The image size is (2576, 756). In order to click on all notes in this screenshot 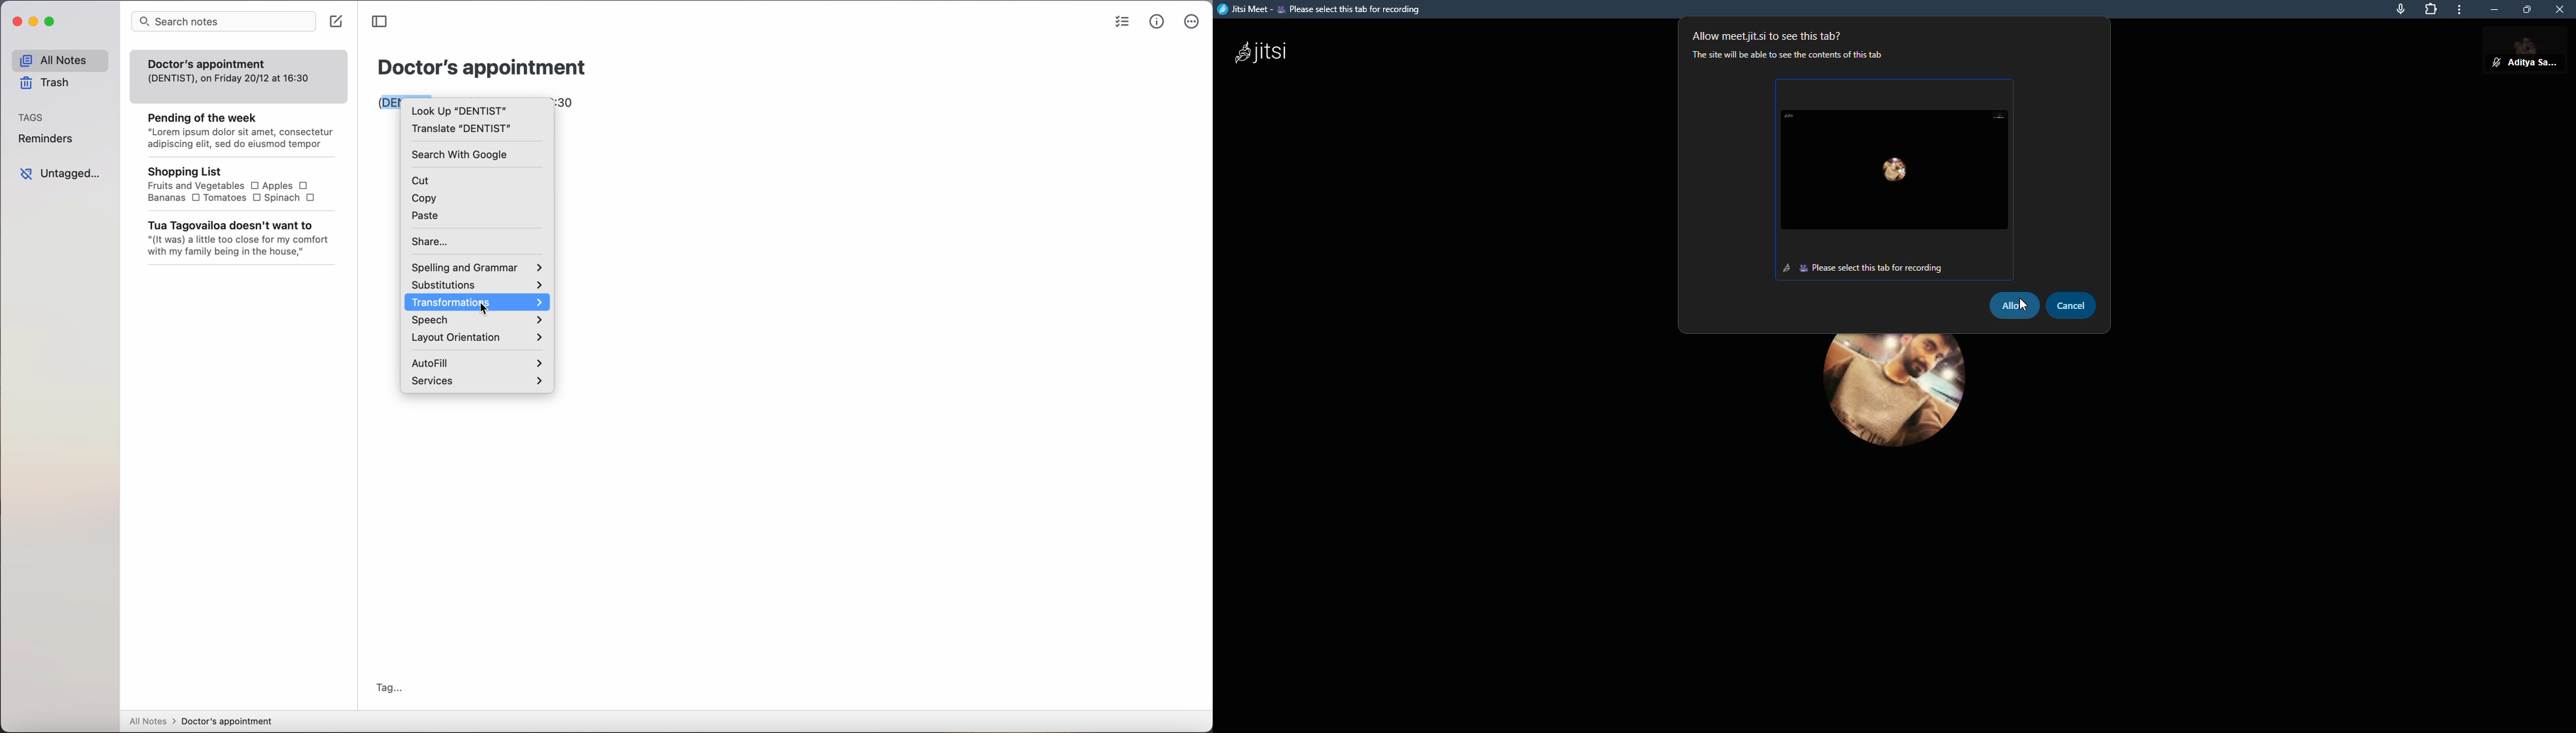, I will do `click(60, 58)`.